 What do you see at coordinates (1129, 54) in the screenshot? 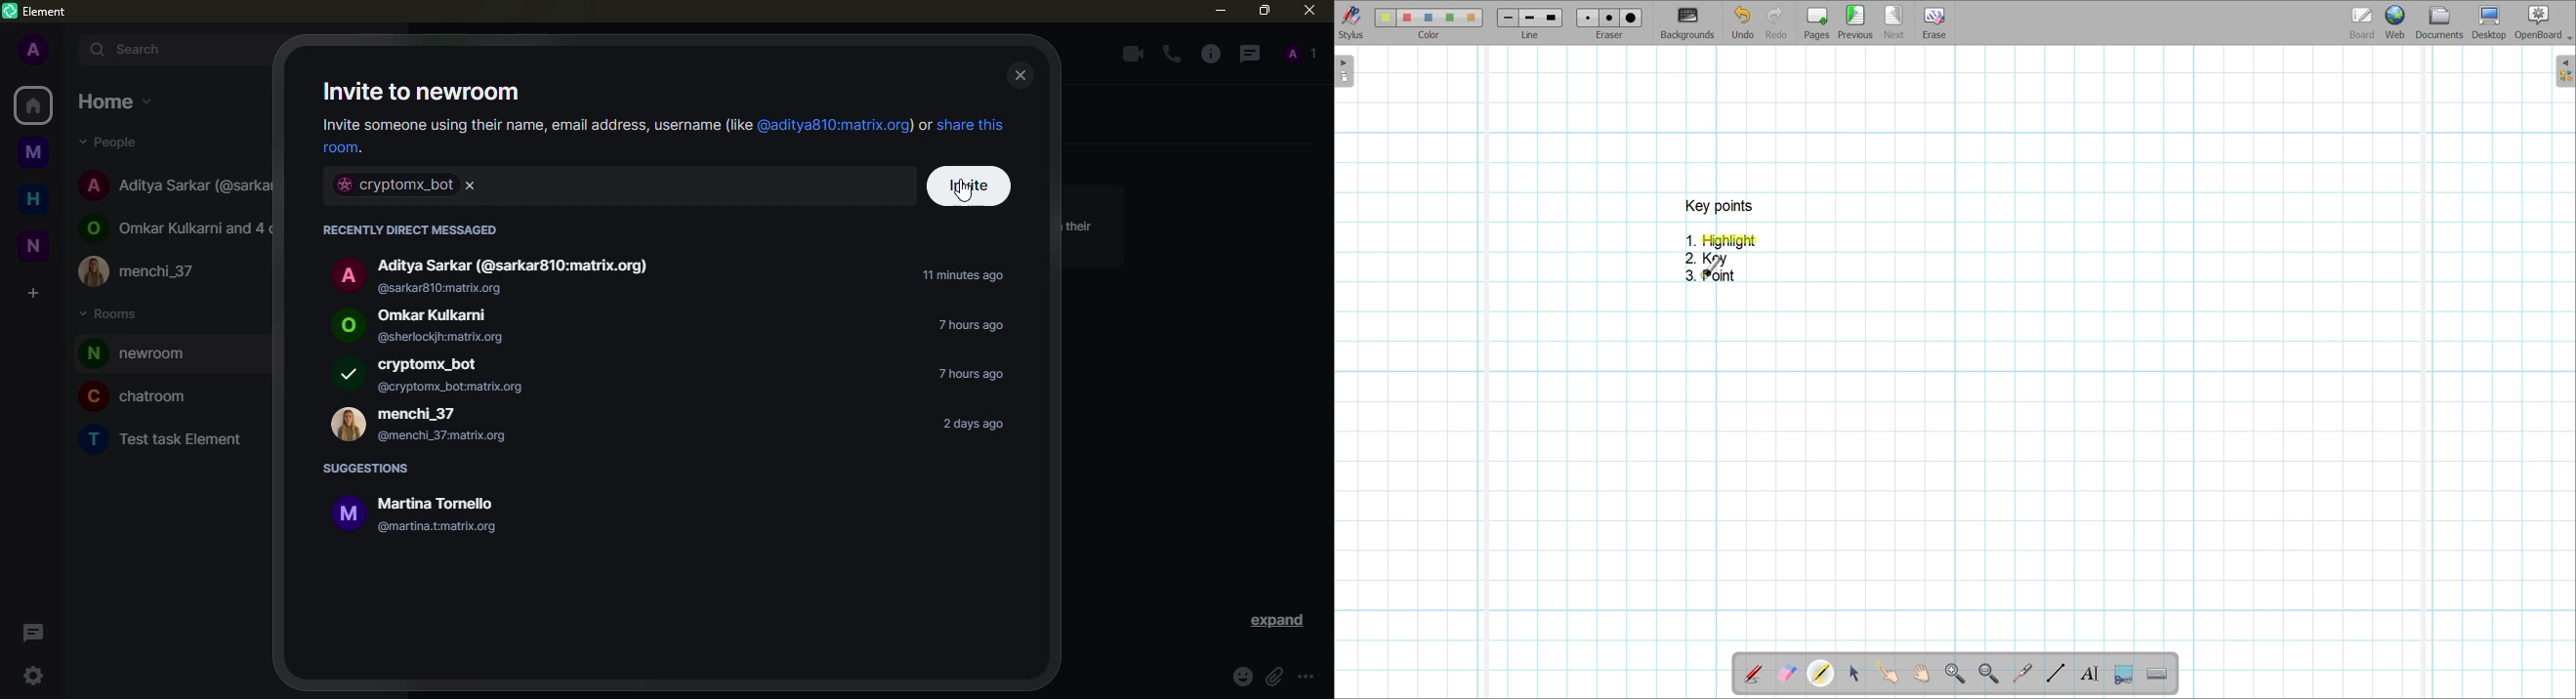
I see `video call` at bounding box center [1129, 54].